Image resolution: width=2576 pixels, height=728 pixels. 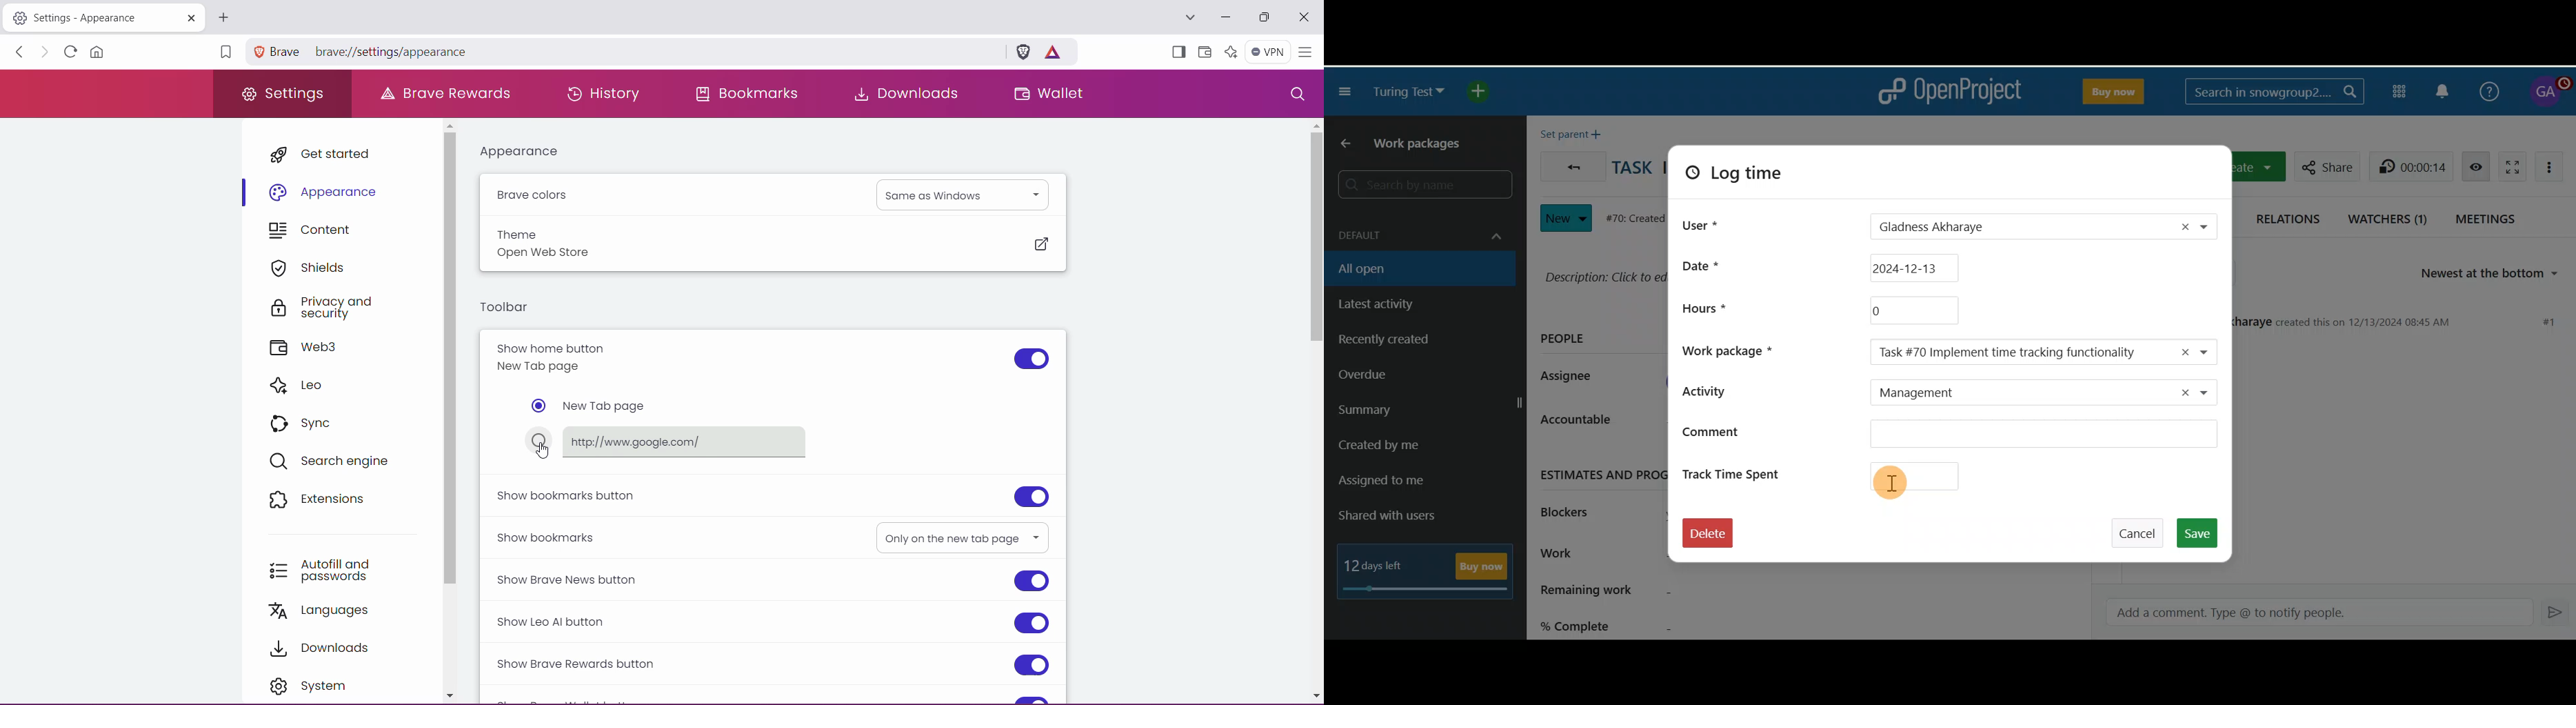 I want to click on Sync, so click(x=308, y=422).